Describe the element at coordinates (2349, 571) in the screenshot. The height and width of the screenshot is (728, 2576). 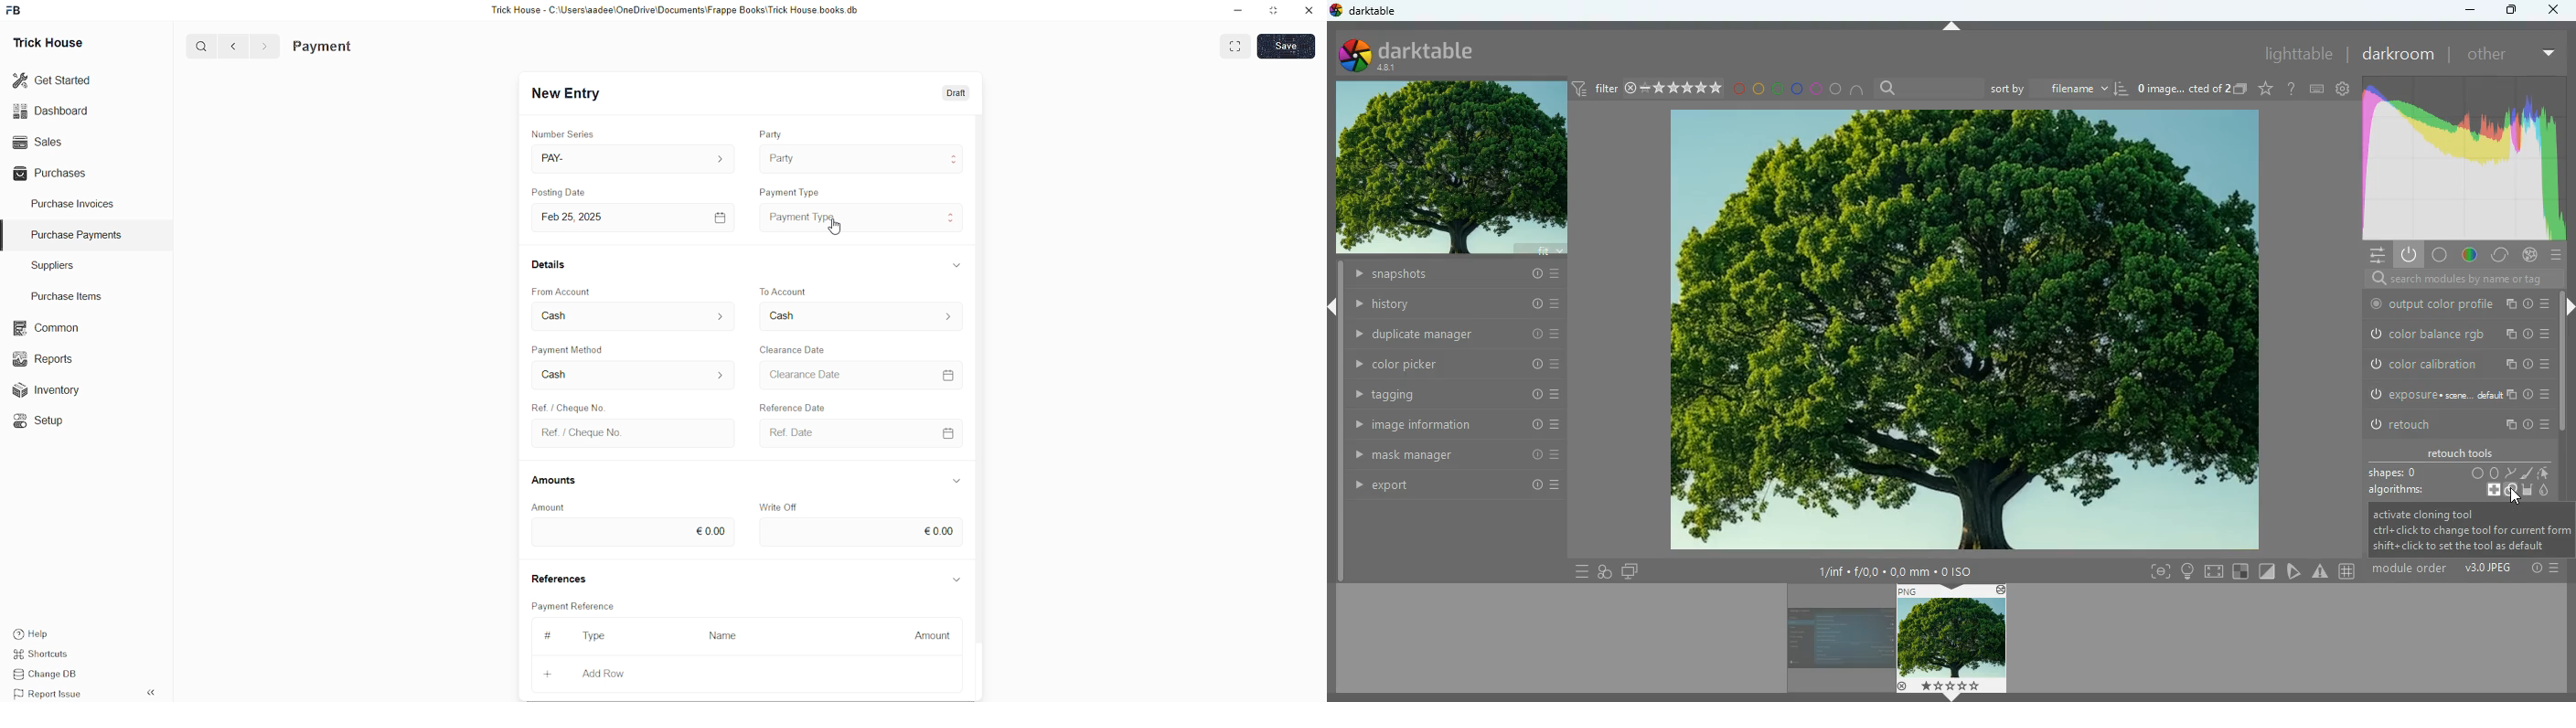
I see `#` at that location.